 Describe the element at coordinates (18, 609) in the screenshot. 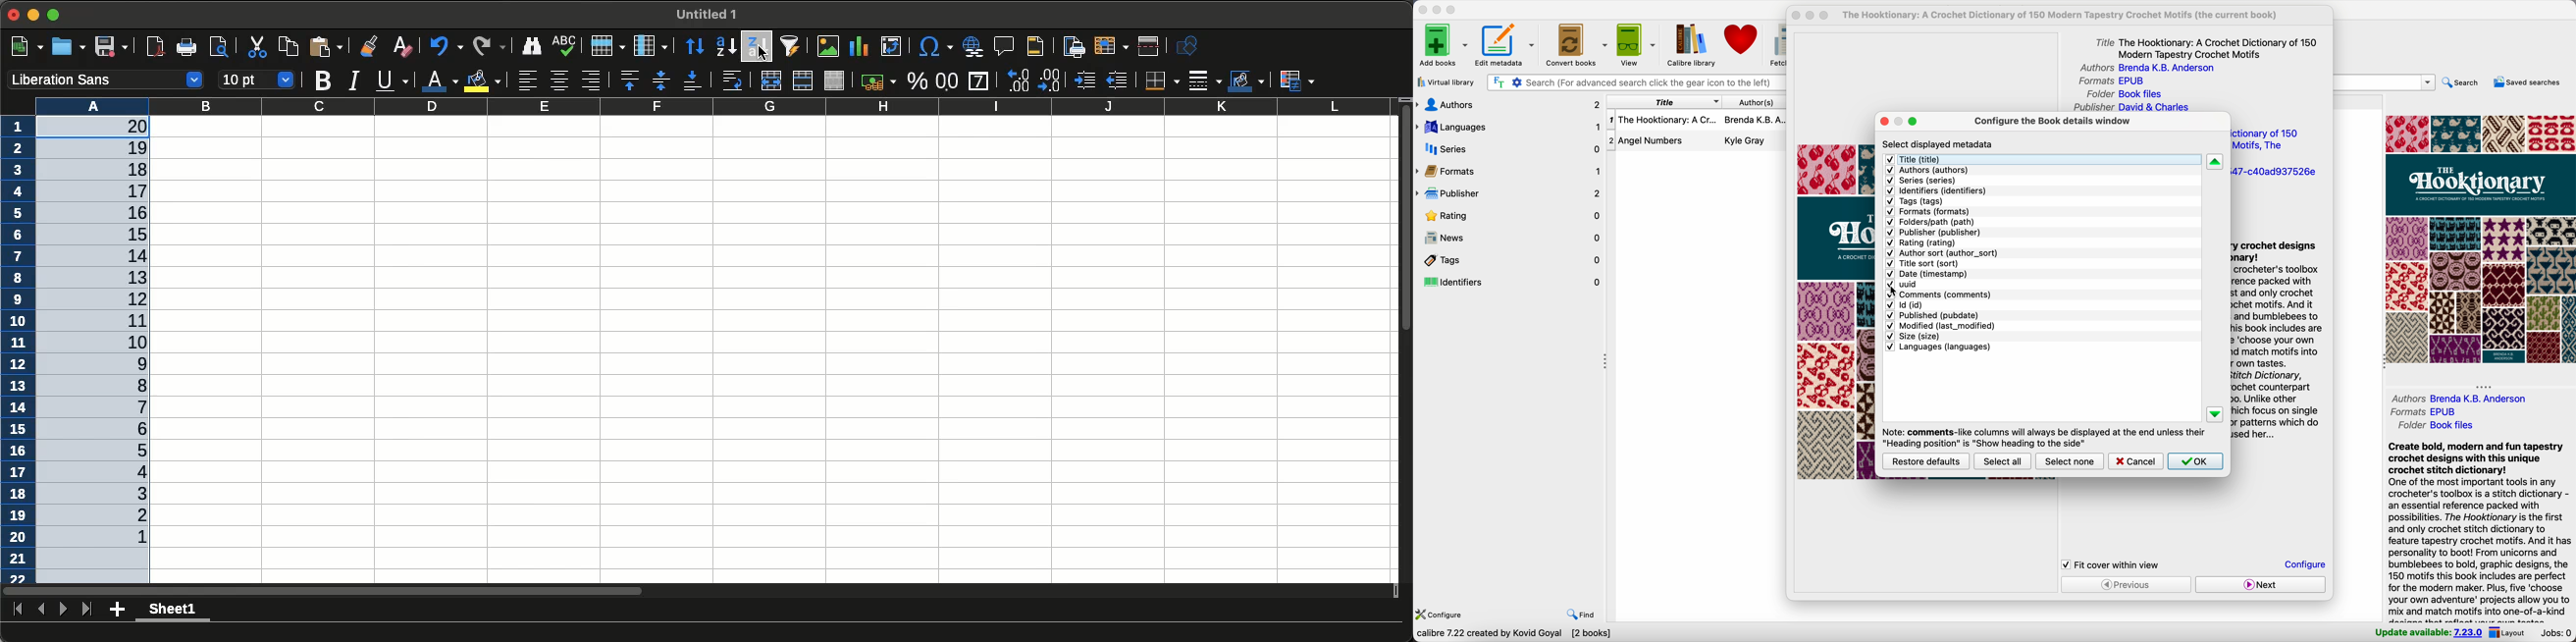

I see `First sheet` at that location.